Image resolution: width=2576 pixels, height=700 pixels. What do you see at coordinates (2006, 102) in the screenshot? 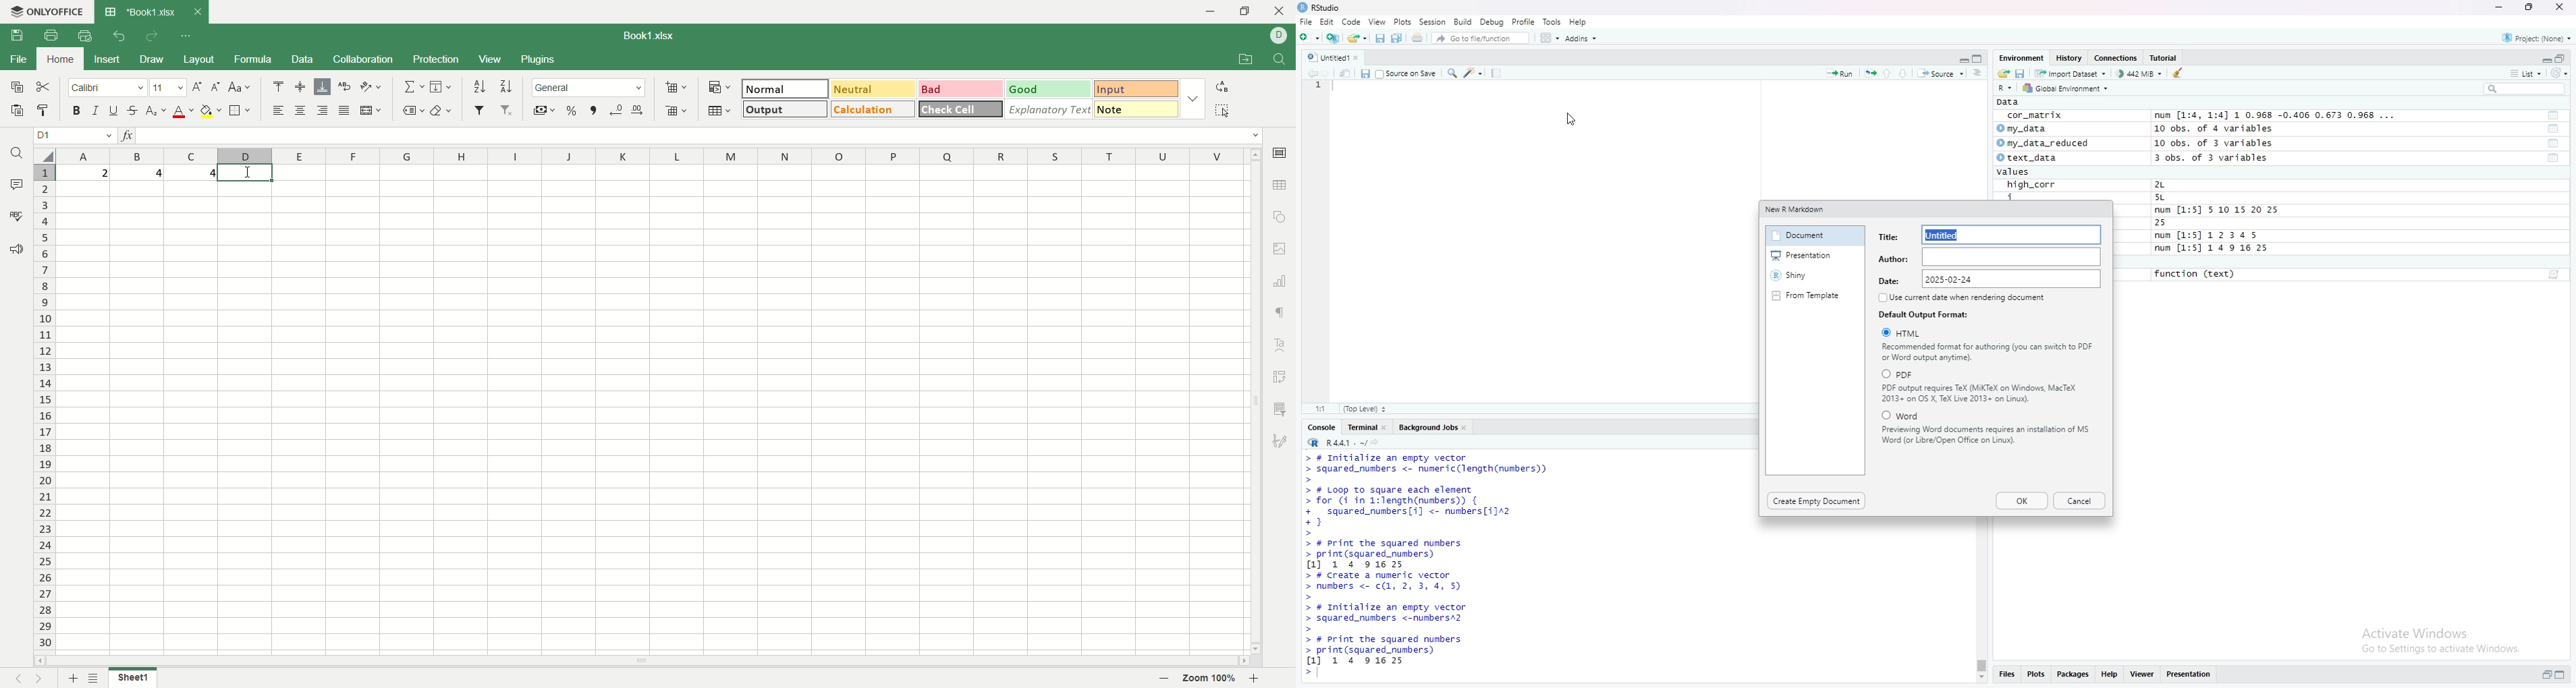
I see `Data` at bounding box center [2006, 102].